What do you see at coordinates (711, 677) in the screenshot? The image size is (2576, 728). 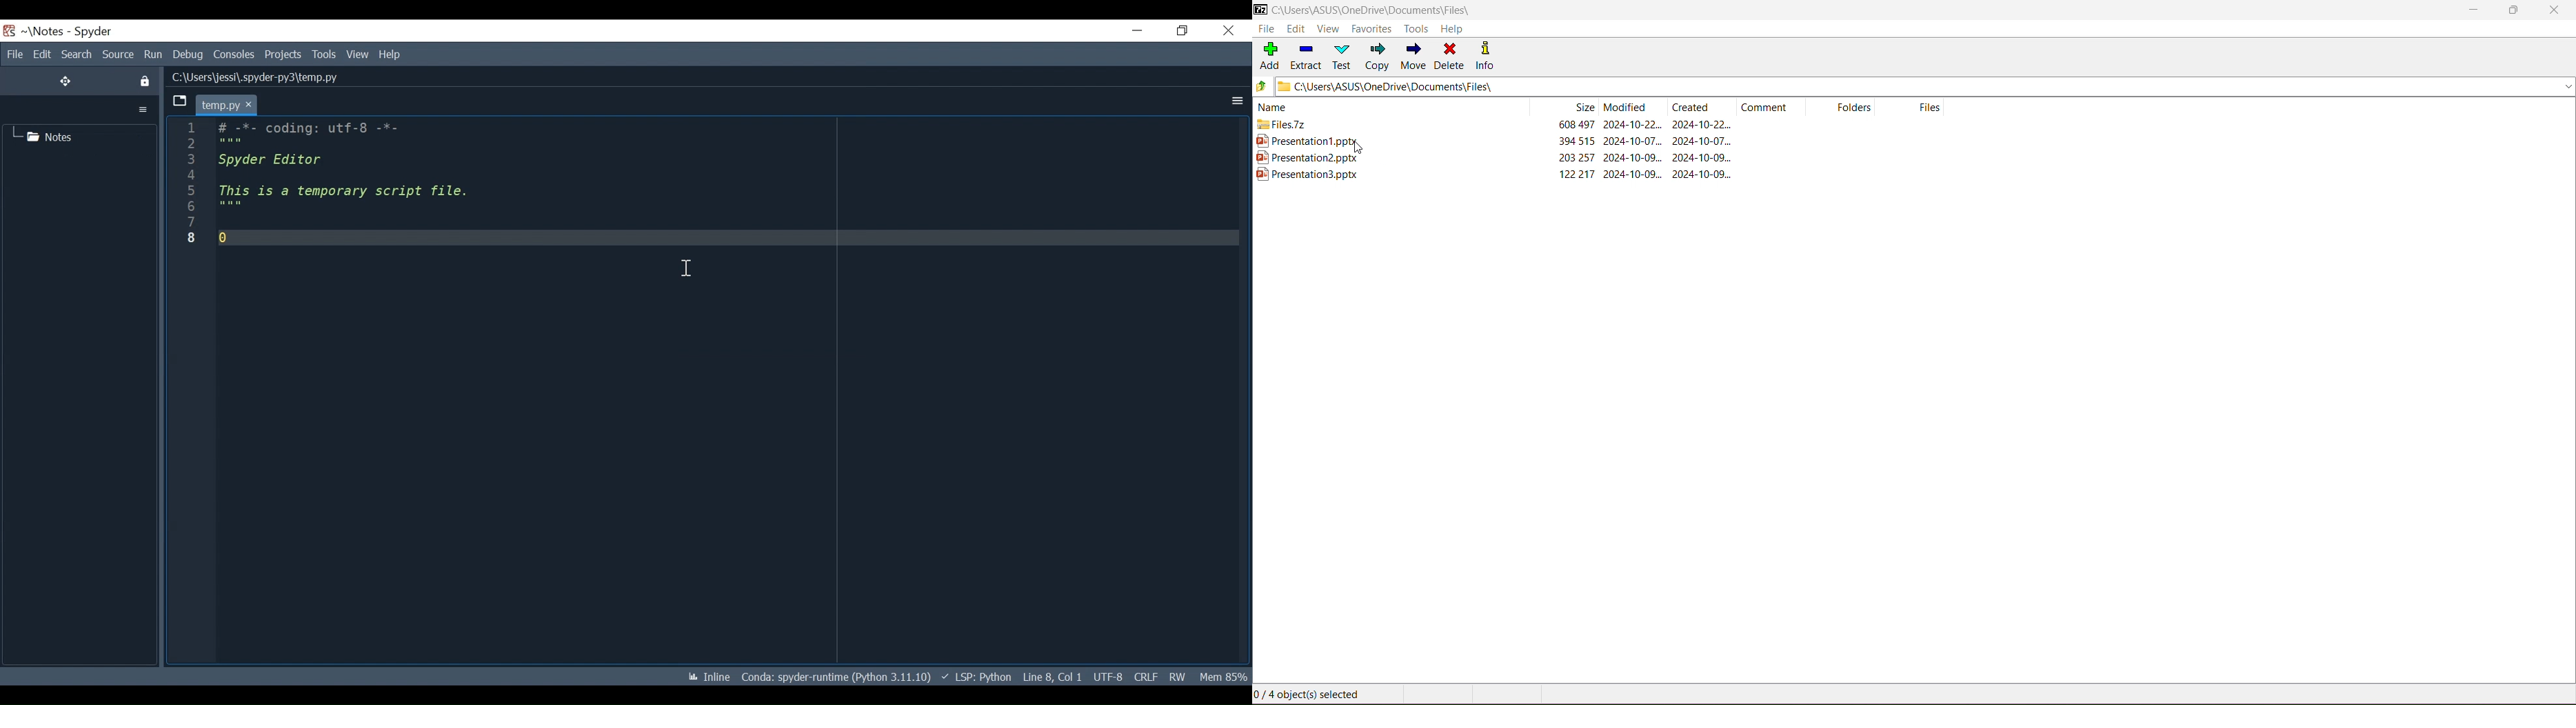 I see `Toggle between inline and interactive Matplotlib plotting` at bounding box center [711, 677].